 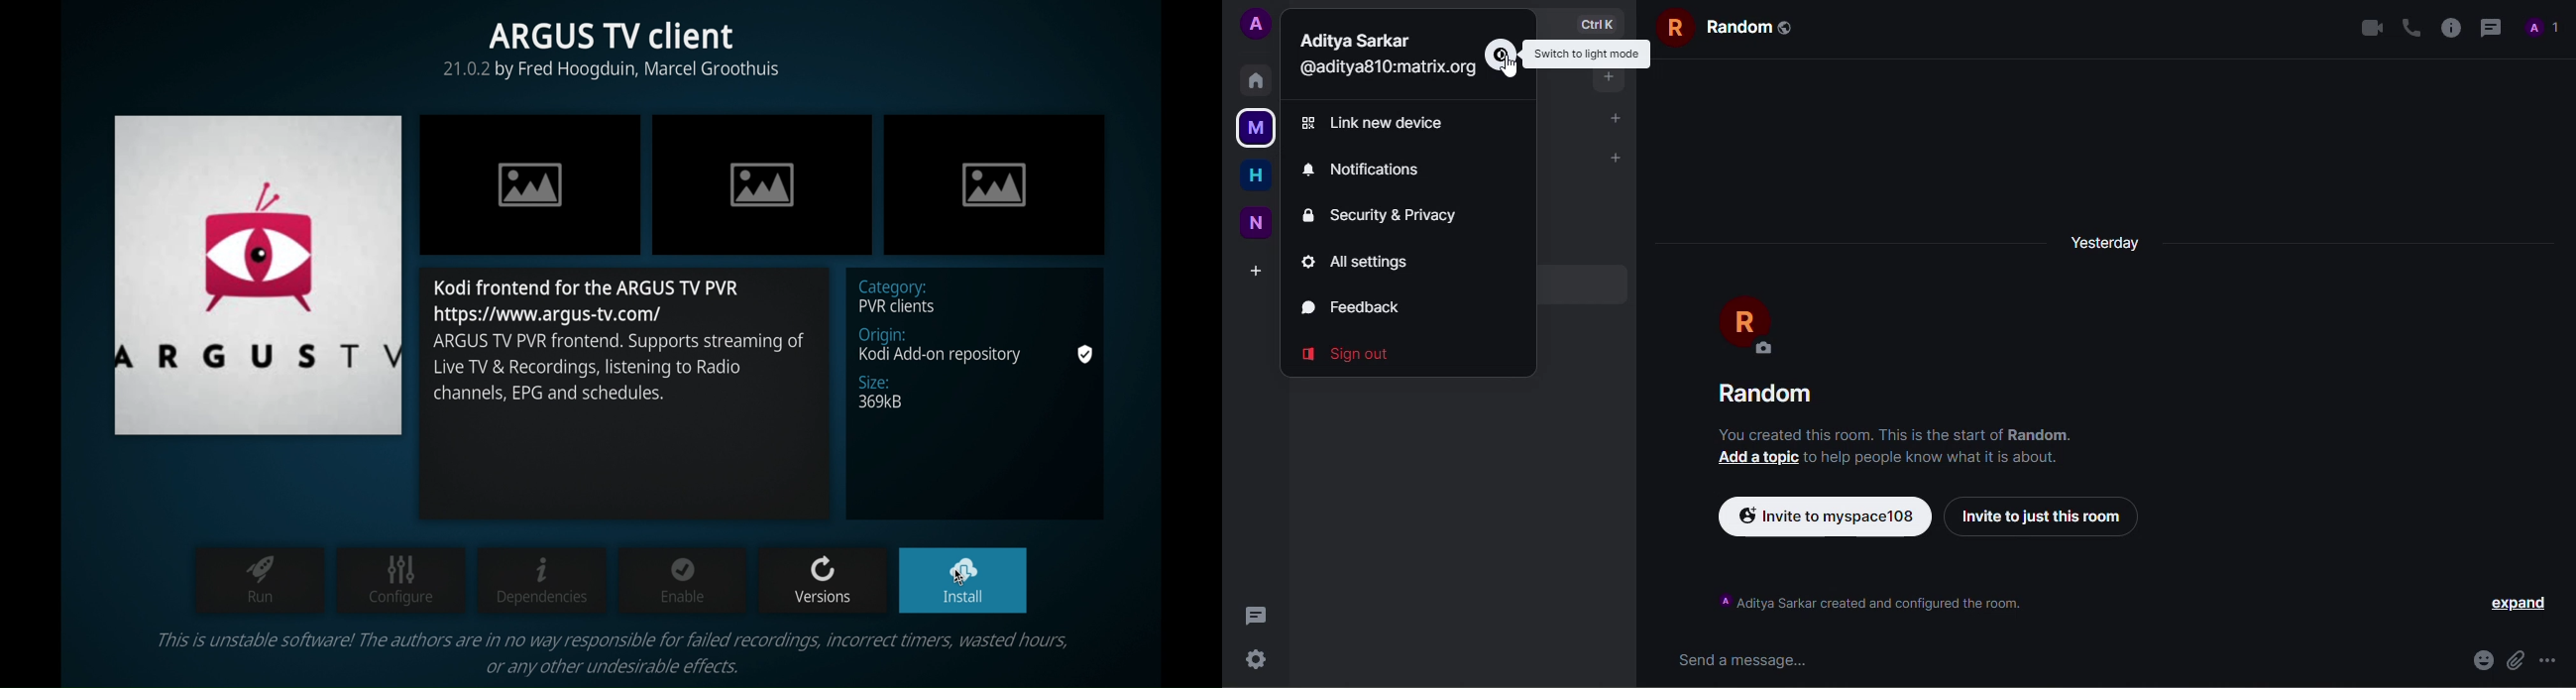 I want to click on threads, so click(x=1256, y=616).